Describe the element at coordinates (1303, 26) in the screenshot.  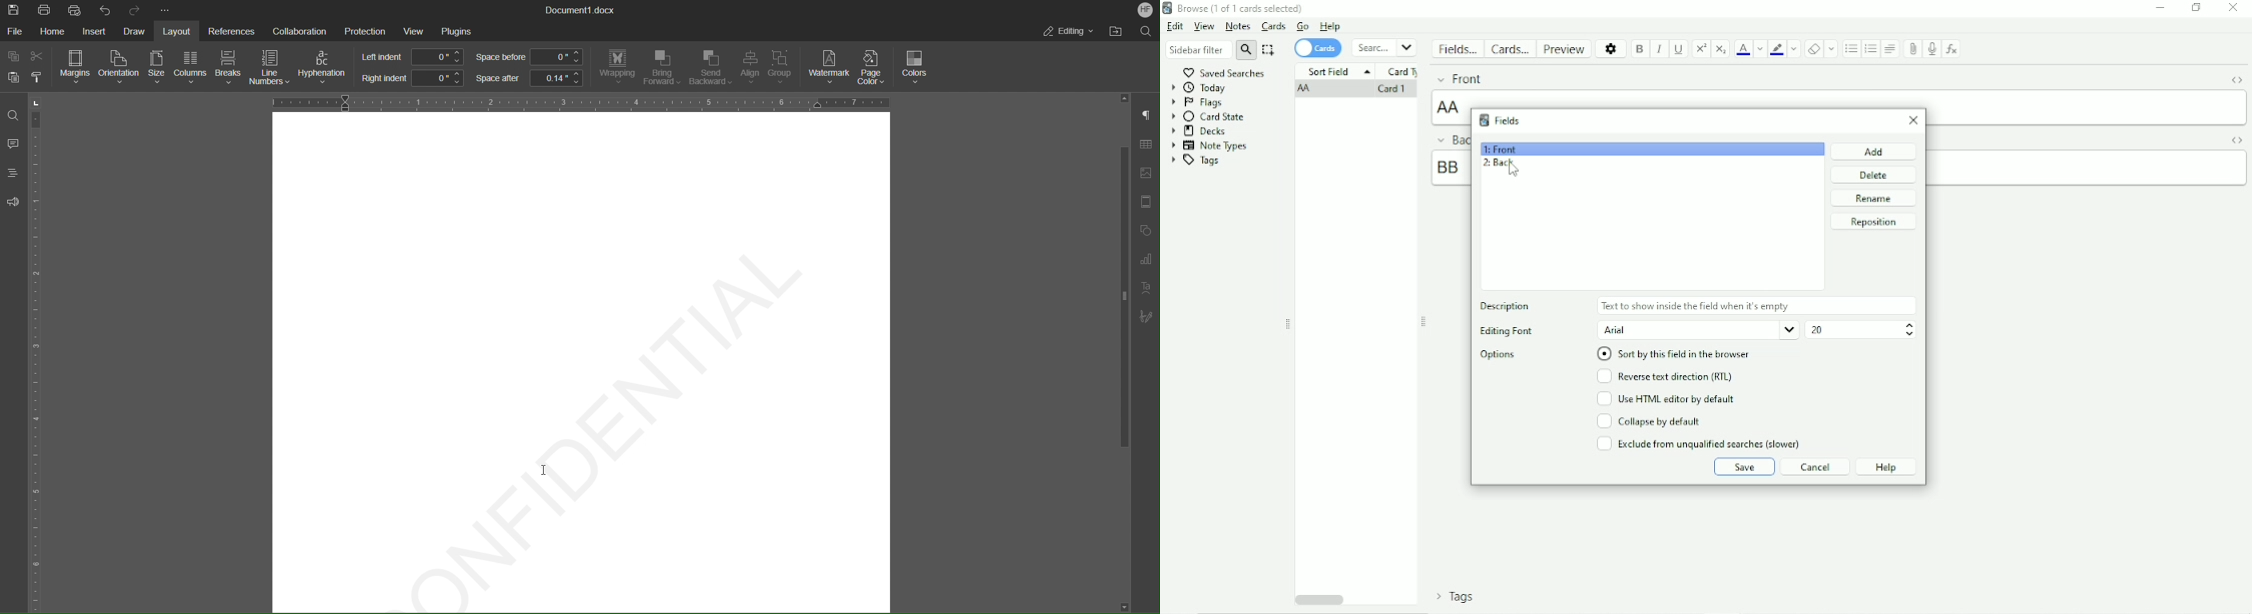
I see `Go` at that location.